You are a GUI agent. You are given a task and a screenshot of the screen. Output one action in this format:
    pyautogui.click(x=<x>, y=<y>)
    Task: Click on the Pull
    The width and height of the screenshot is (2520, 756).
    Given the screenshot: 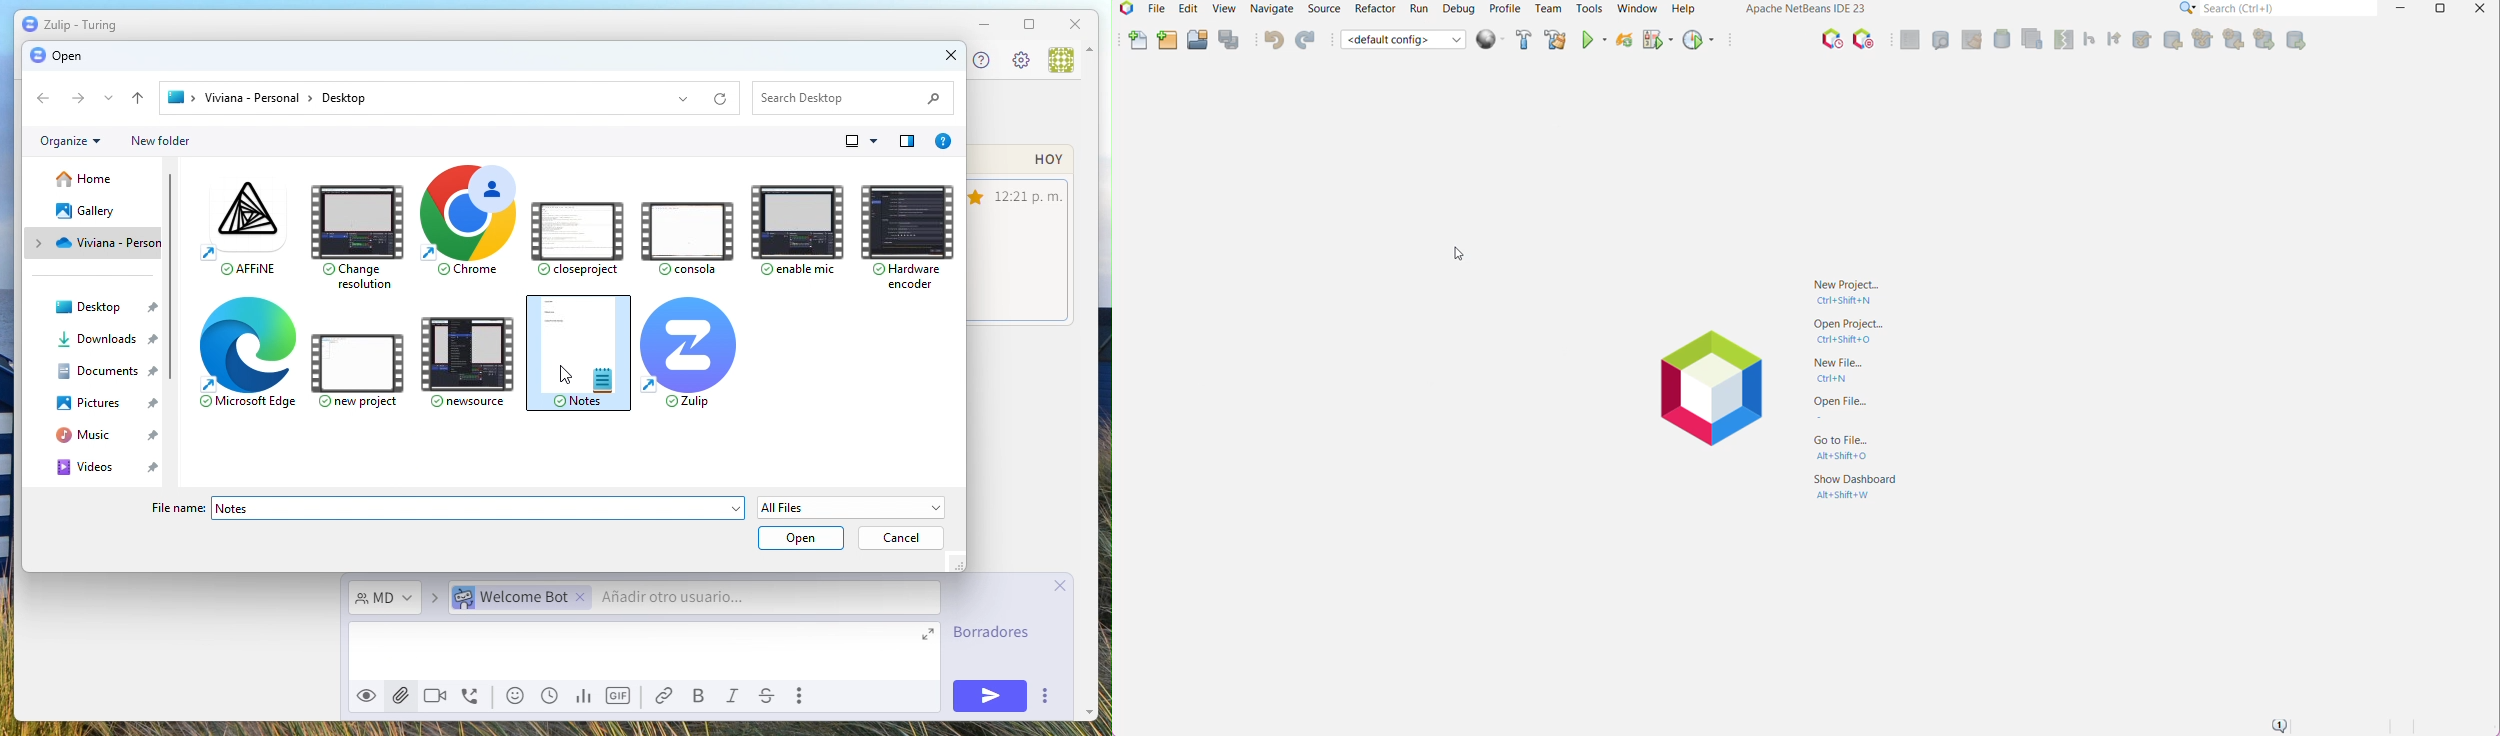 What is the action you would take?
    pyautogui.click(x=2200, y=40)
    